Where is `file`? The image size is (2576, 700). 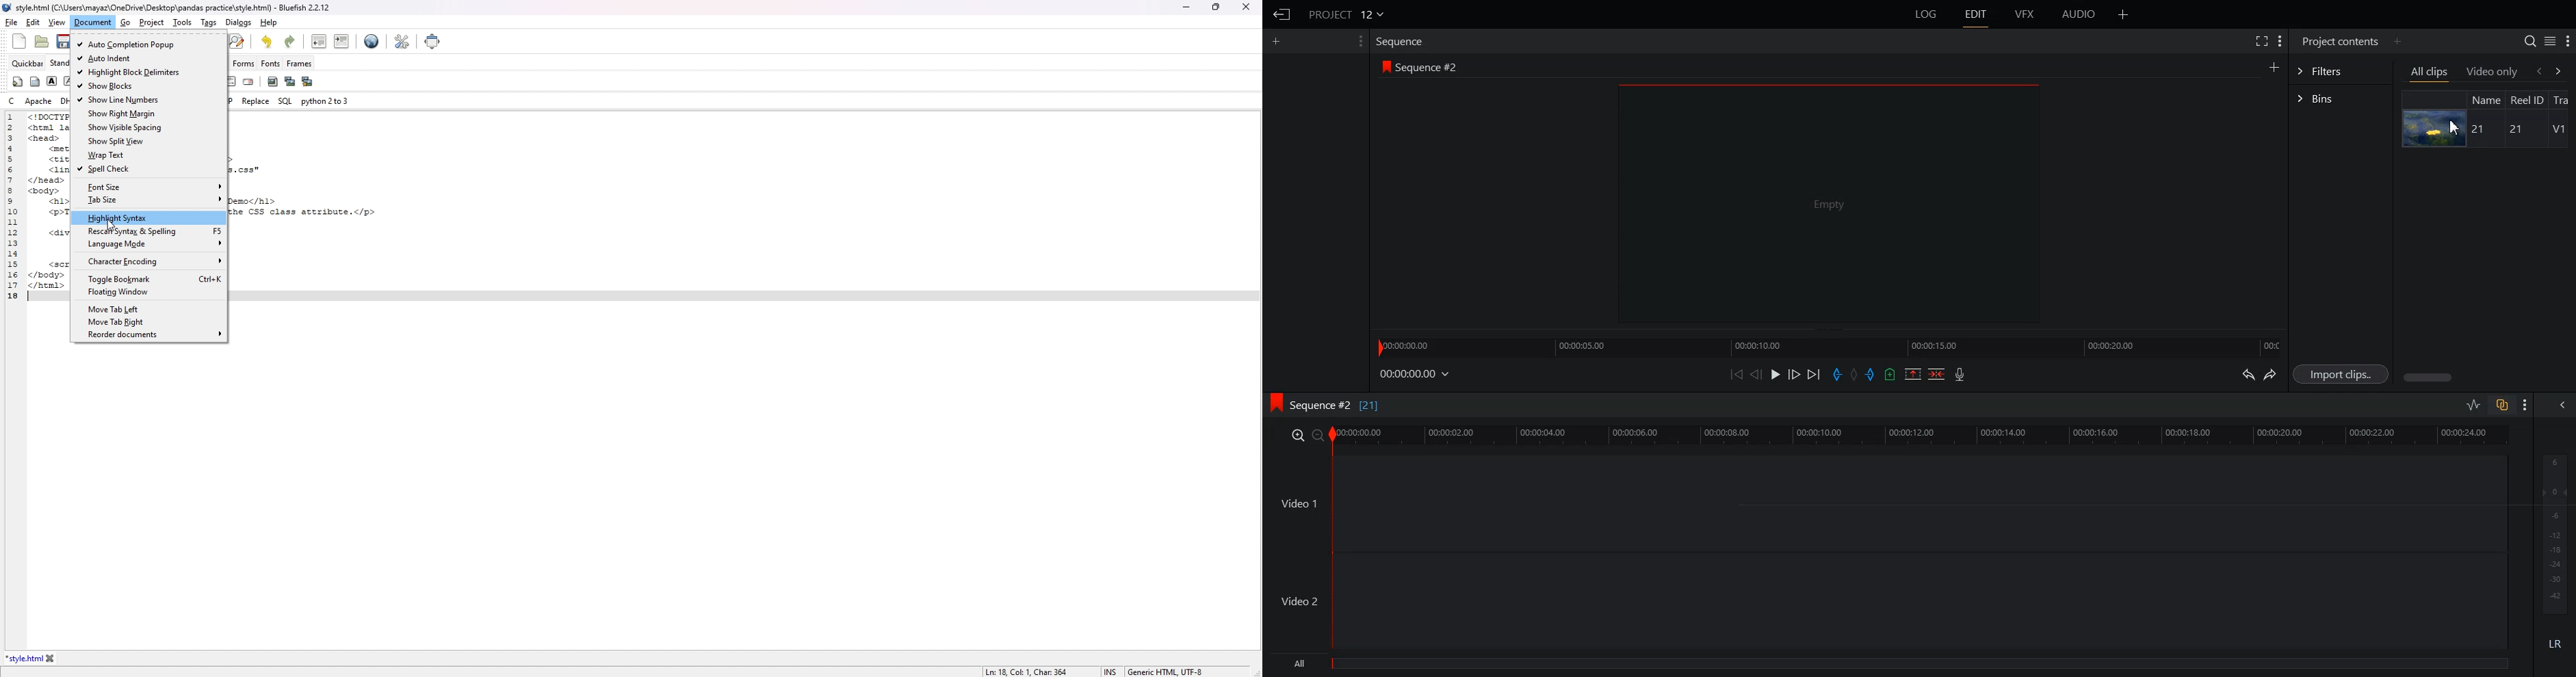 file is located at coordinates (11, 22).